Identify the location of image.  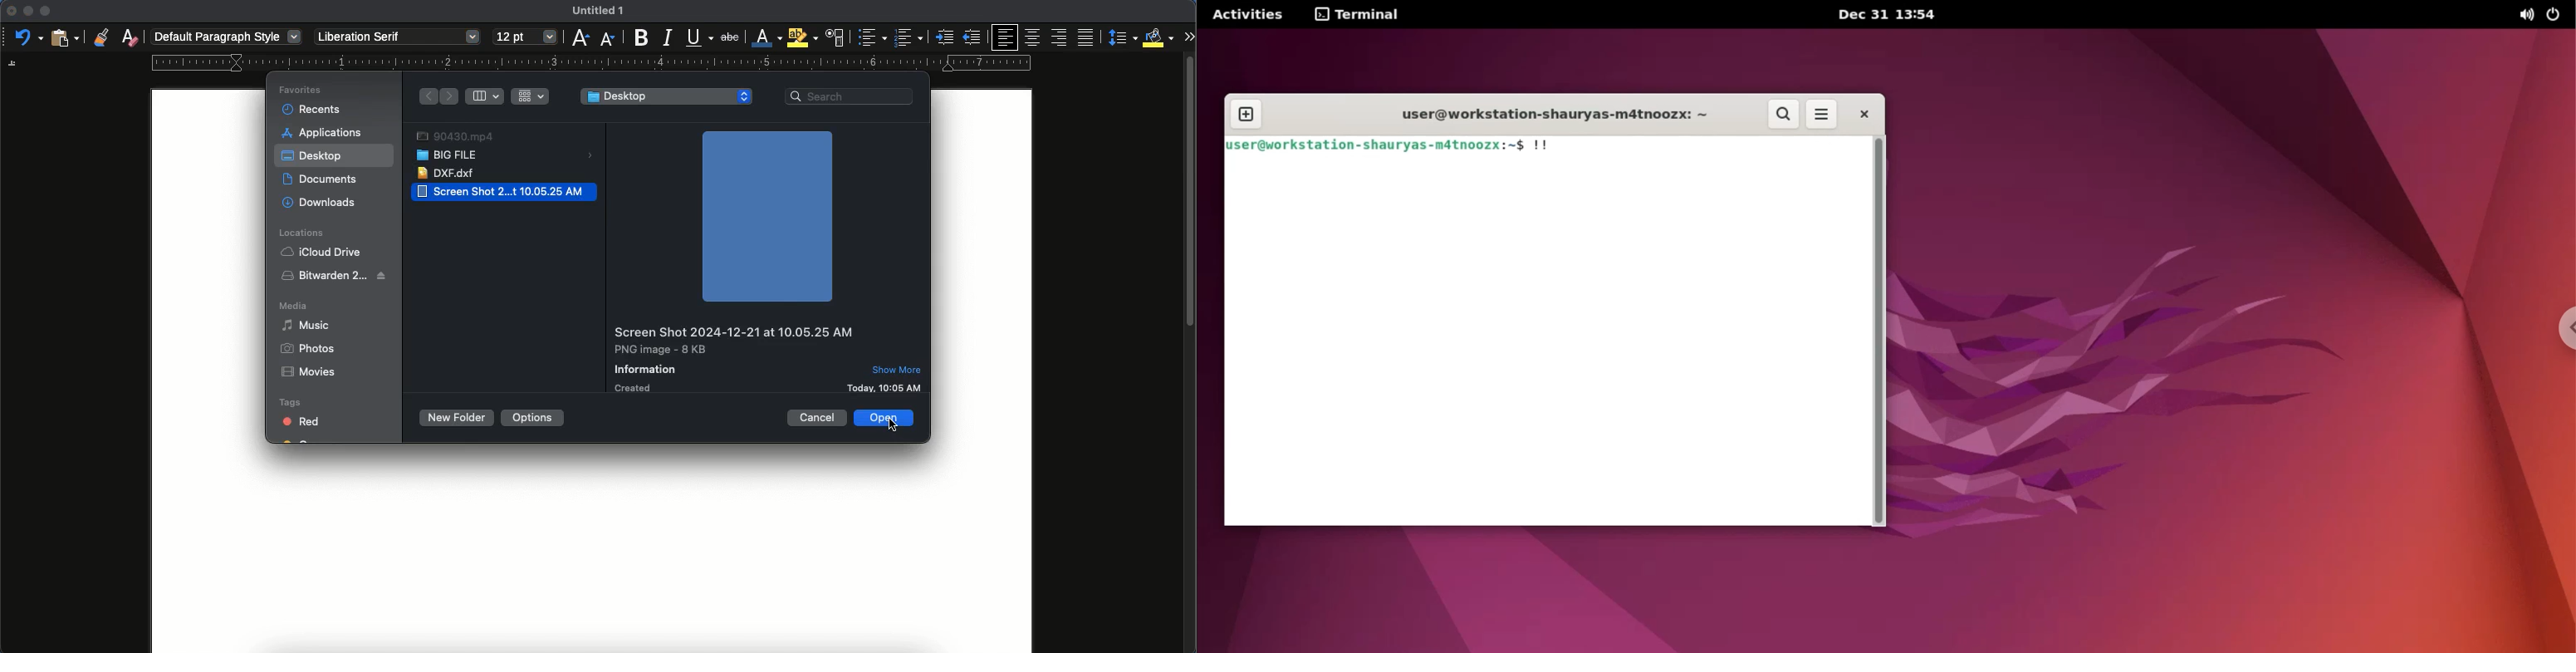
(766, 217).